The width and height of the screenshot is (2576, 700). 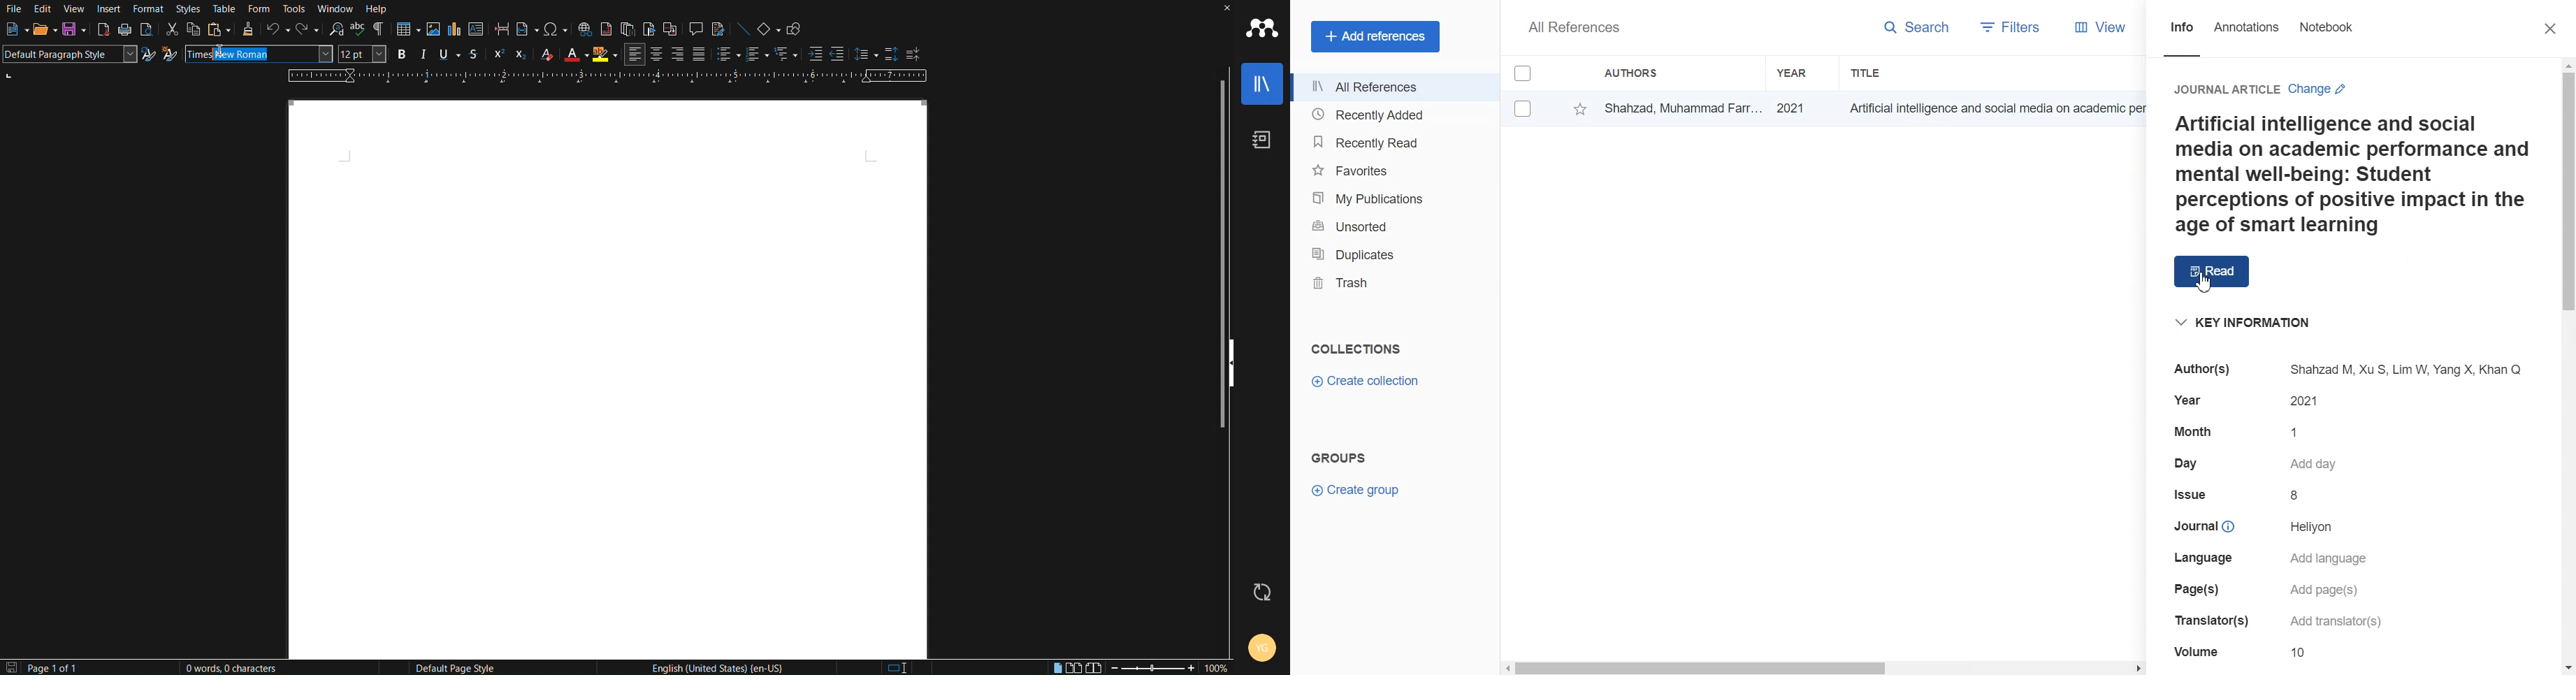 What do you see at coordinates (75, 31) in the screenshot?
I see `Save` at bounding box center [75, 31].